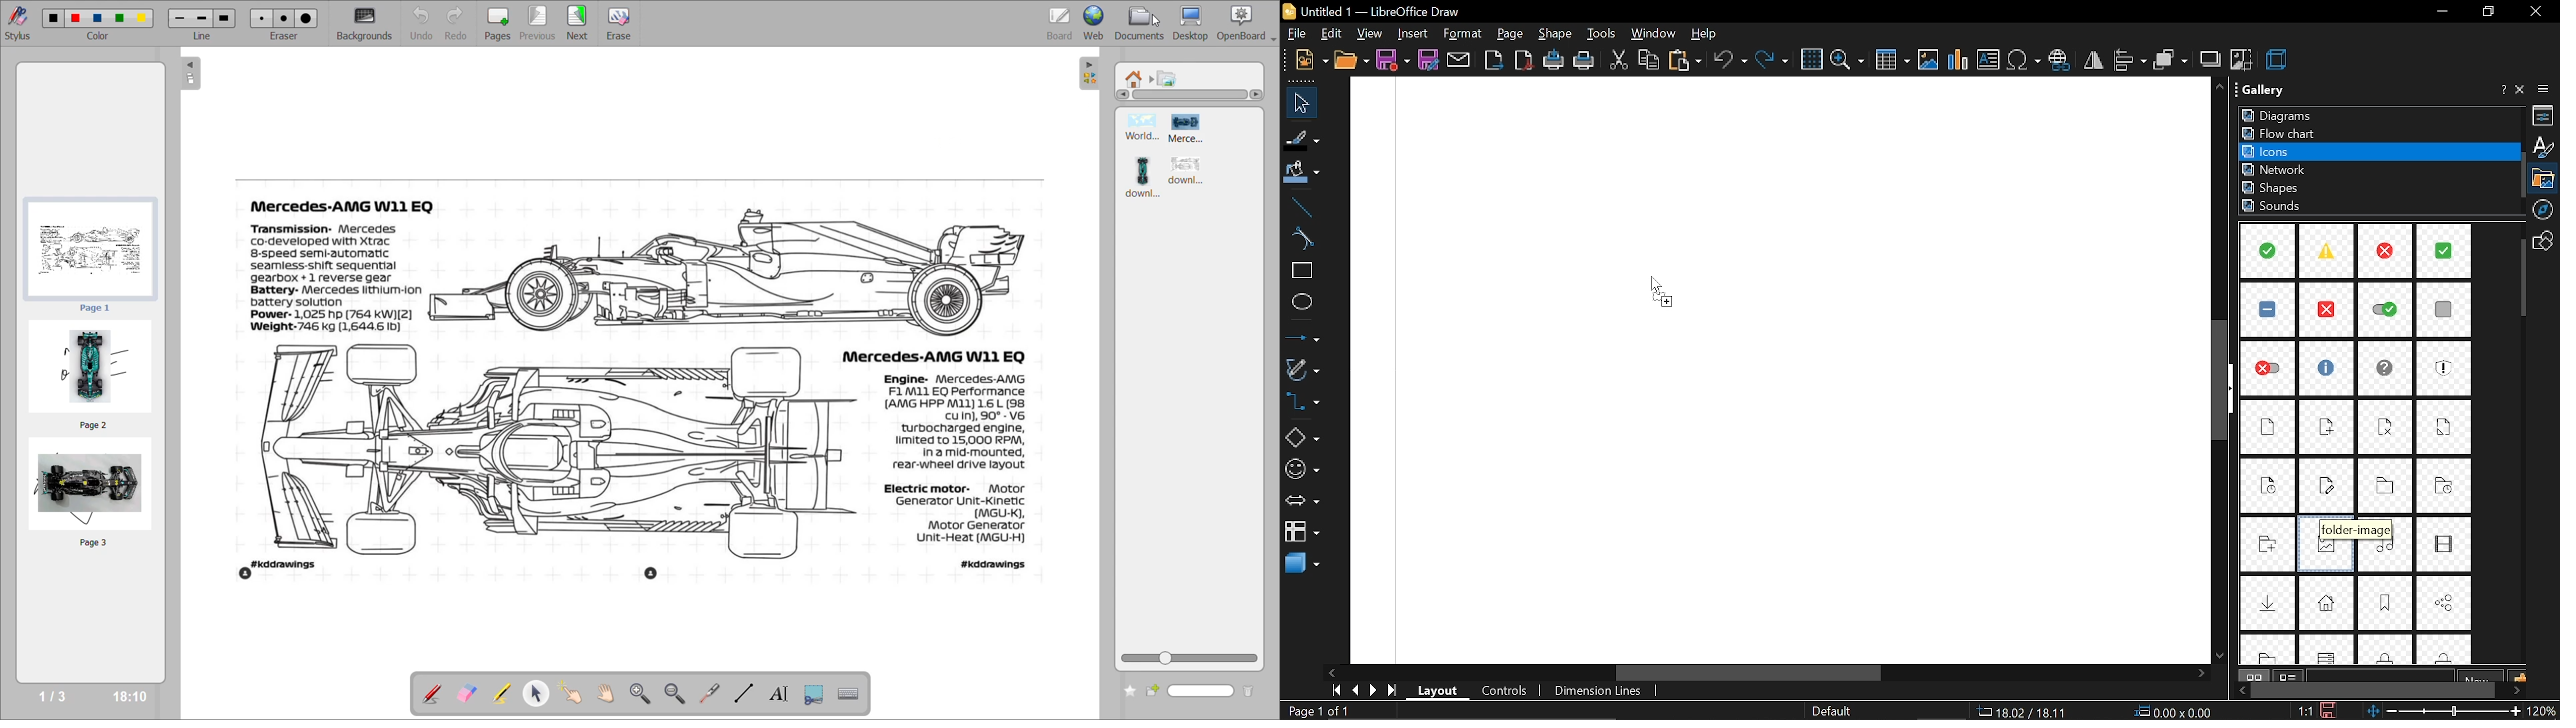 This screenshot has height=728, width=2576. Describe the element at coordinates (2279, 151) in the screenshot. I see `icons` at that location.